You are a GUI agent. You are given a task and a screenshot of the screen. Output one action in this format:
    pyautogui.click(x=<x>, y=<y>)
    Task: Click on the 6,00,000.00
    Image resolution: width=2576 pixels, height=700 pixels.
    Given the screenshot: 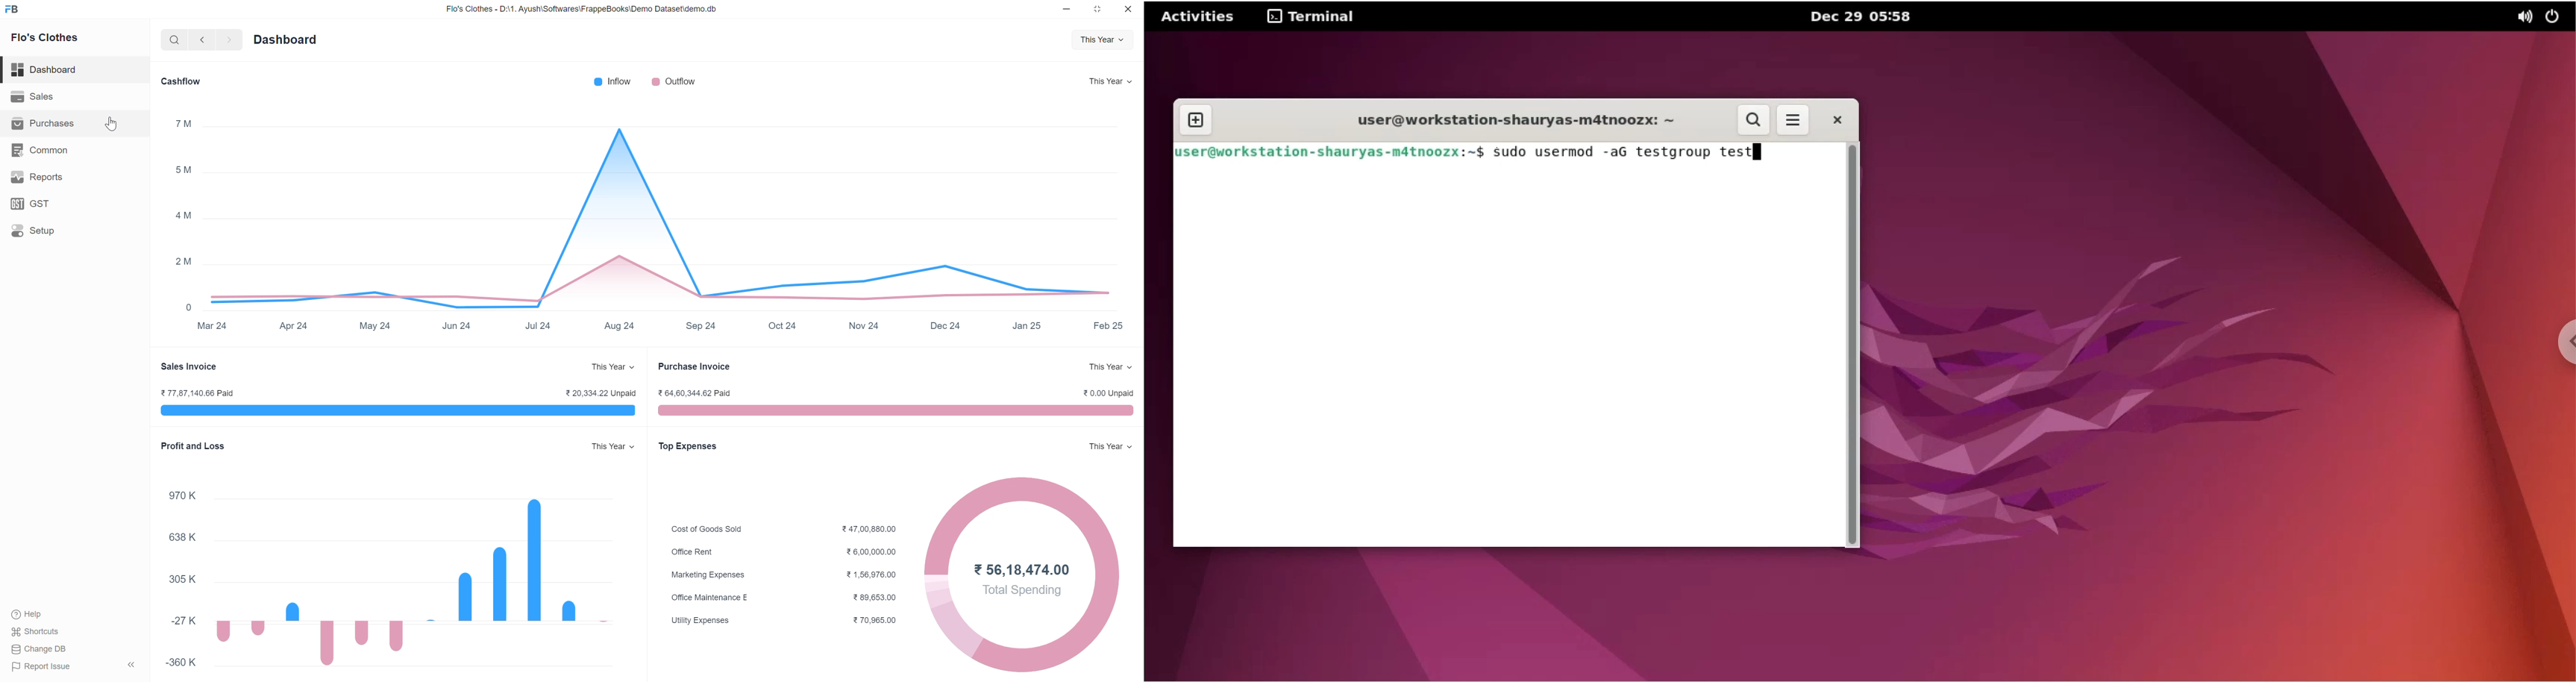 What is the action you would take?
    pyautogui.click(x=871, y=552)
    